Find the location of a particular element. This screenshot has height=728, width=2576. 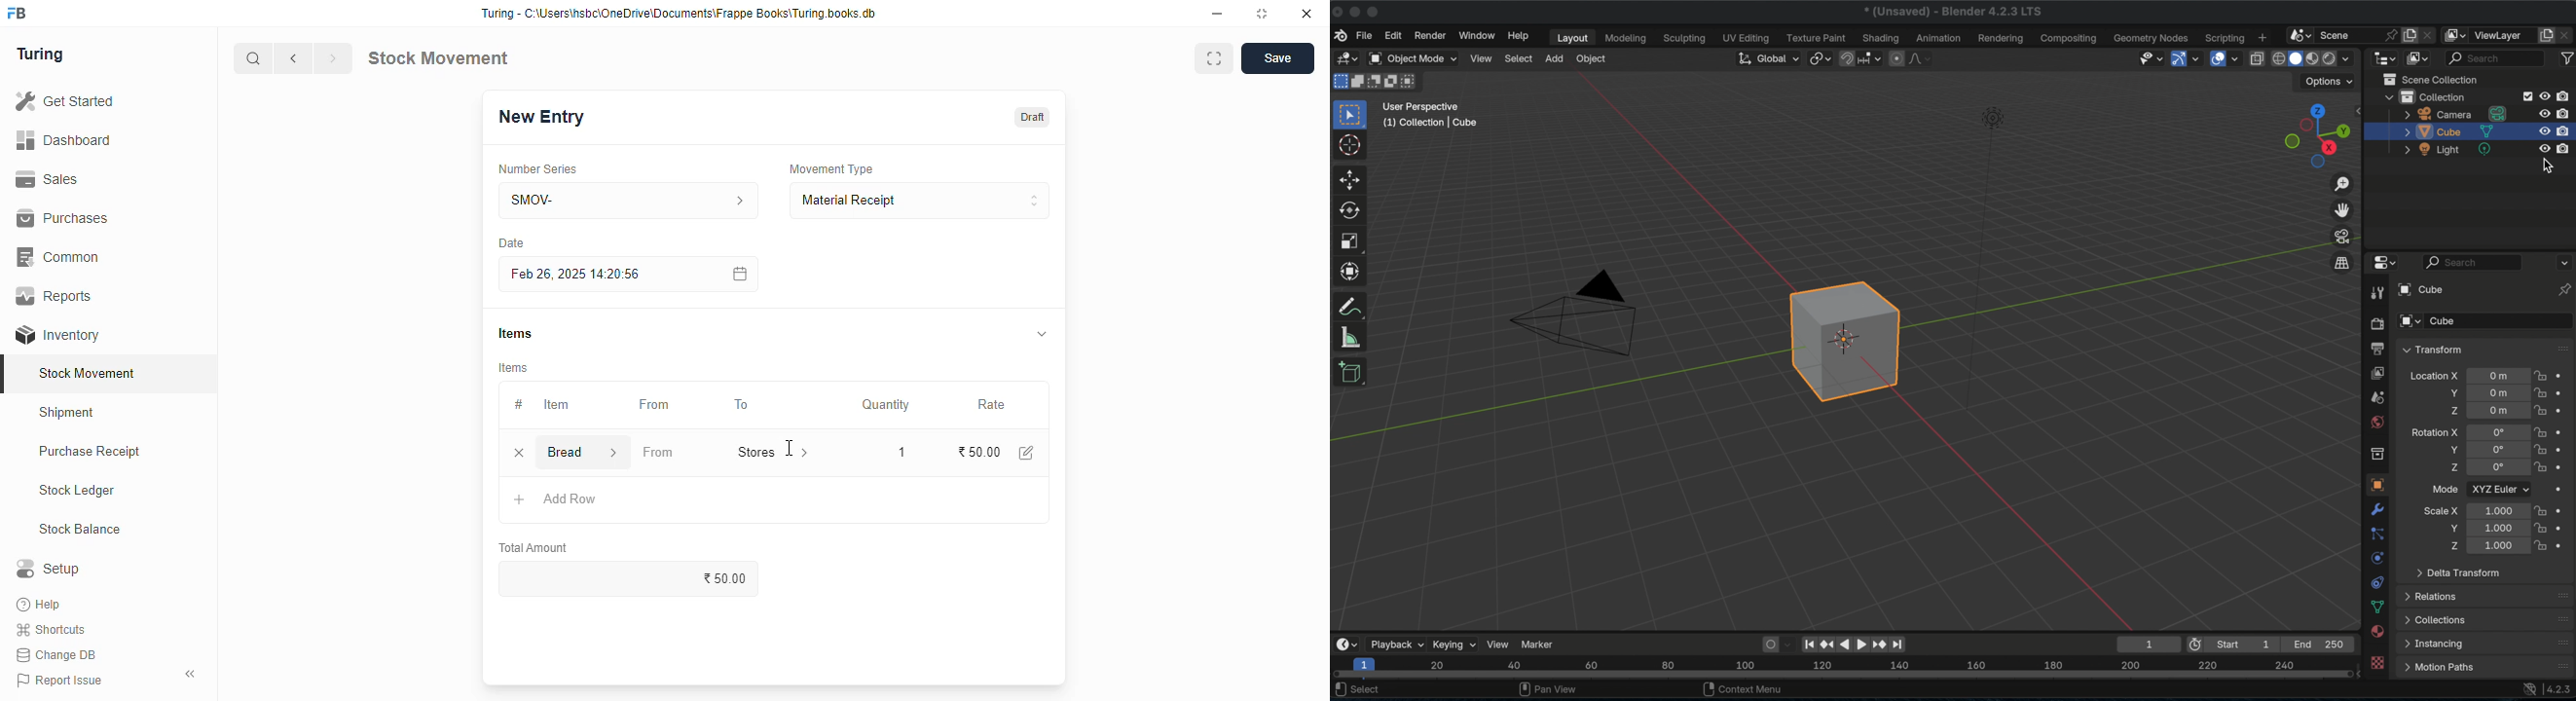

dashboard is located at coordinates (63, 141).